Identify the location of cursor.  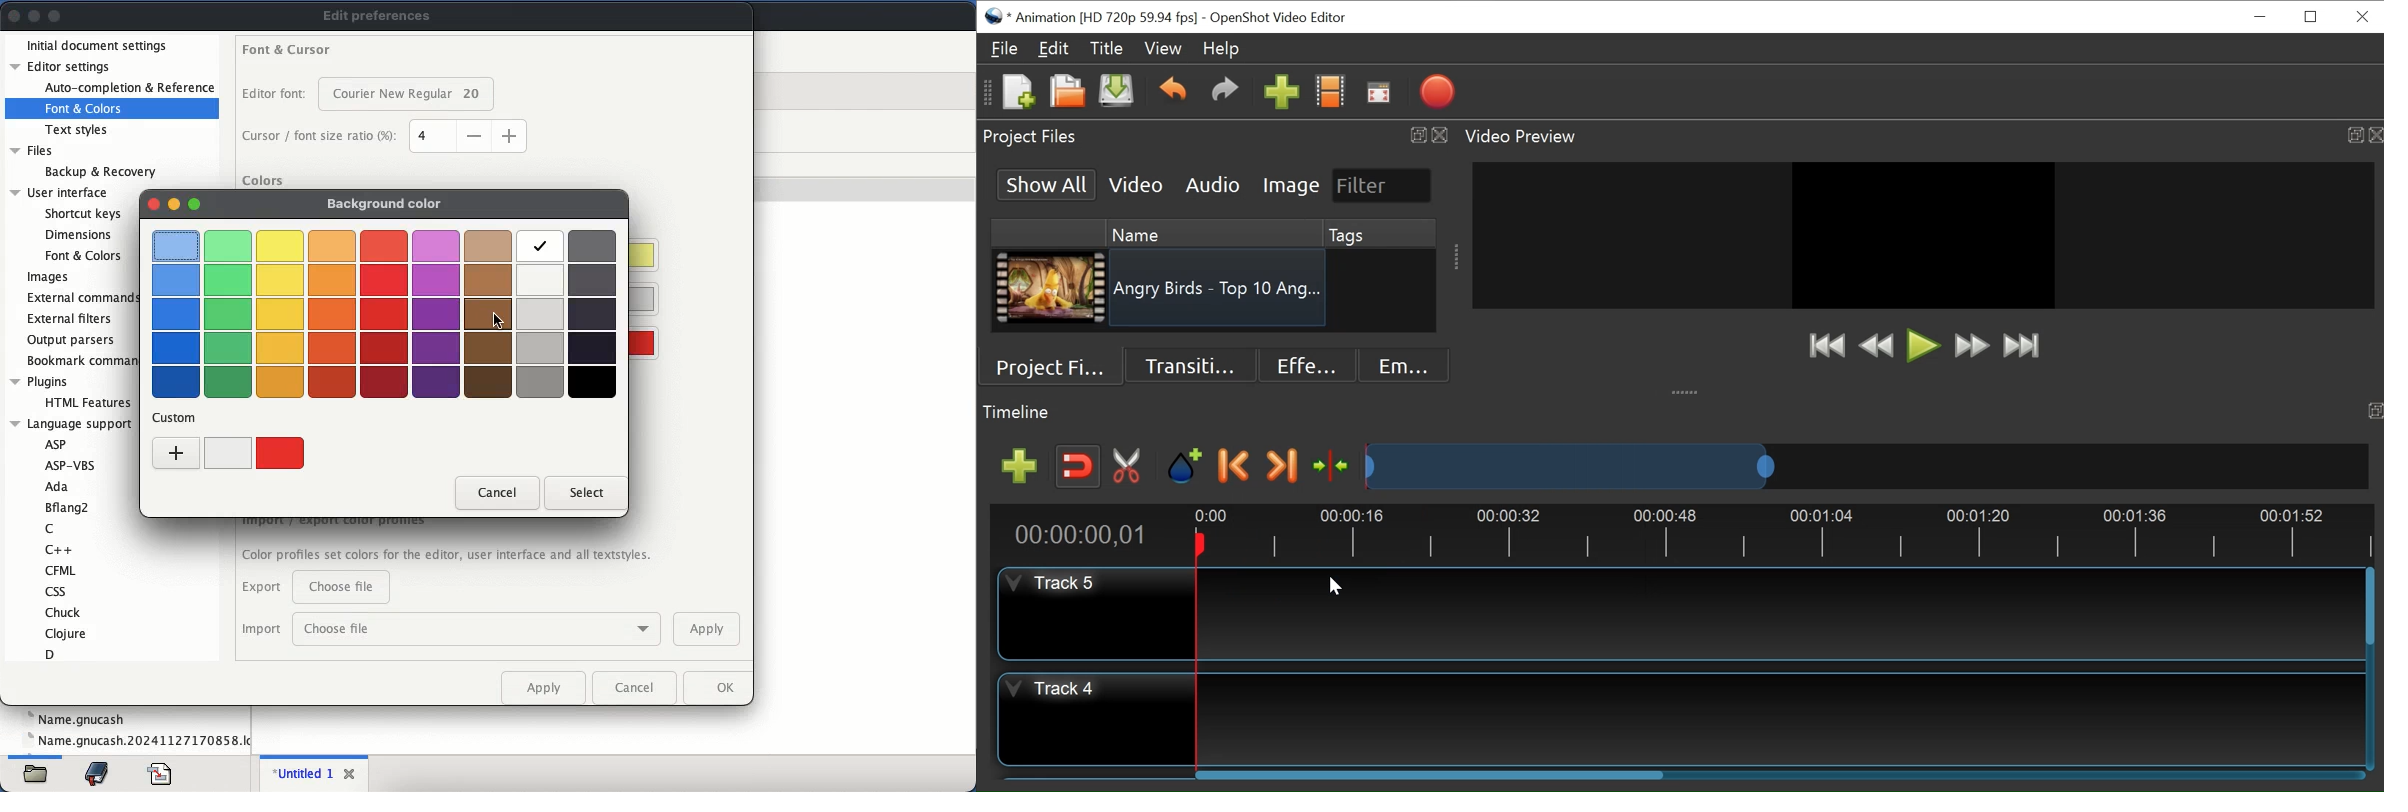
(1338, 588).